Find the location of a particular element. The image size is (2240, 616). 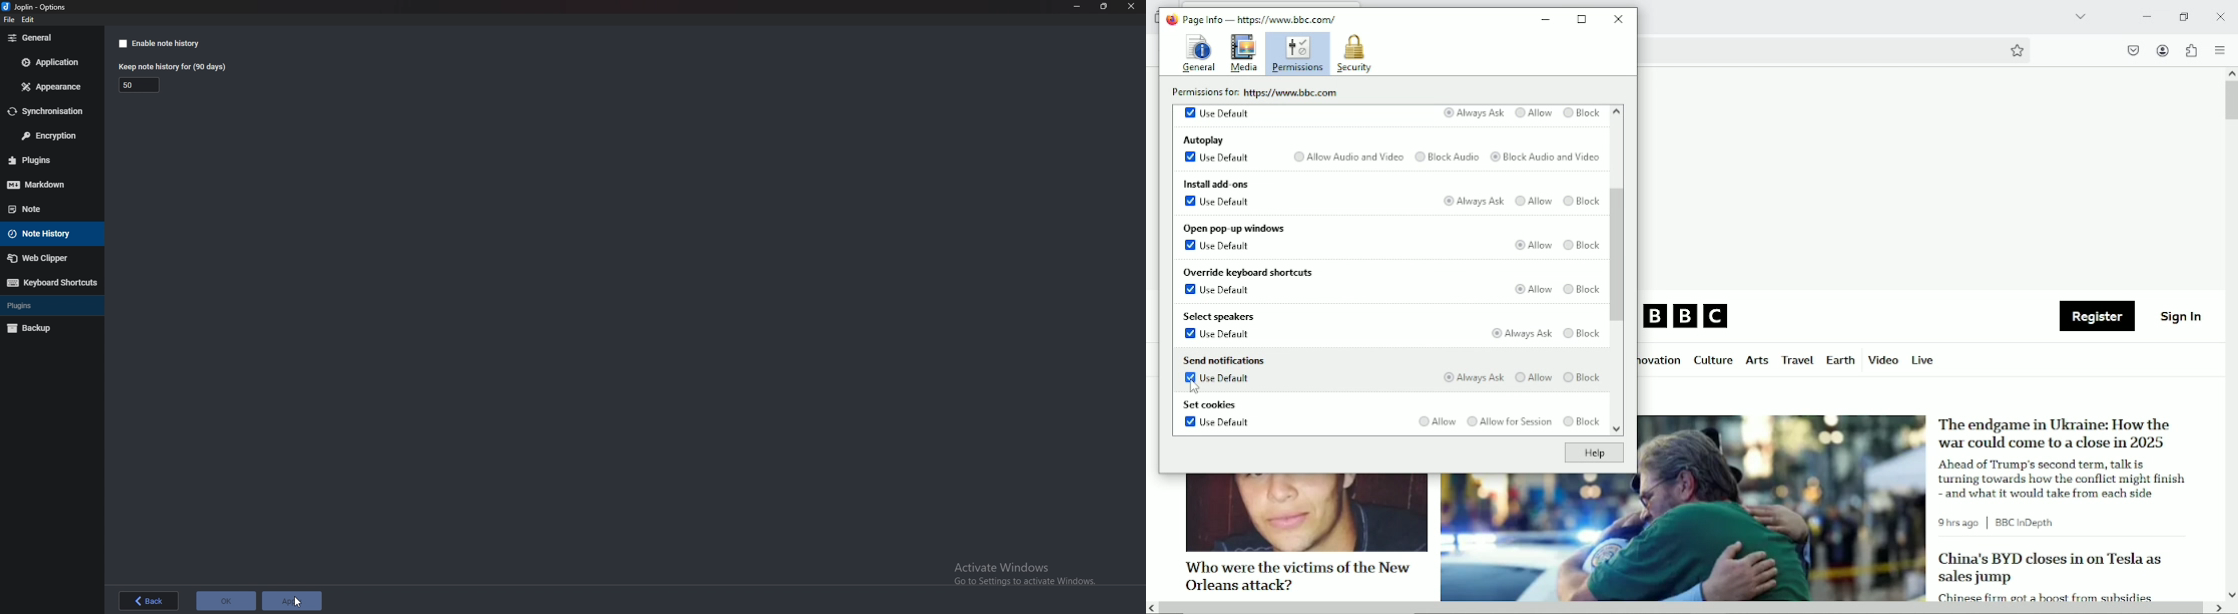

scroll left is located at coordinates (1153, 608).